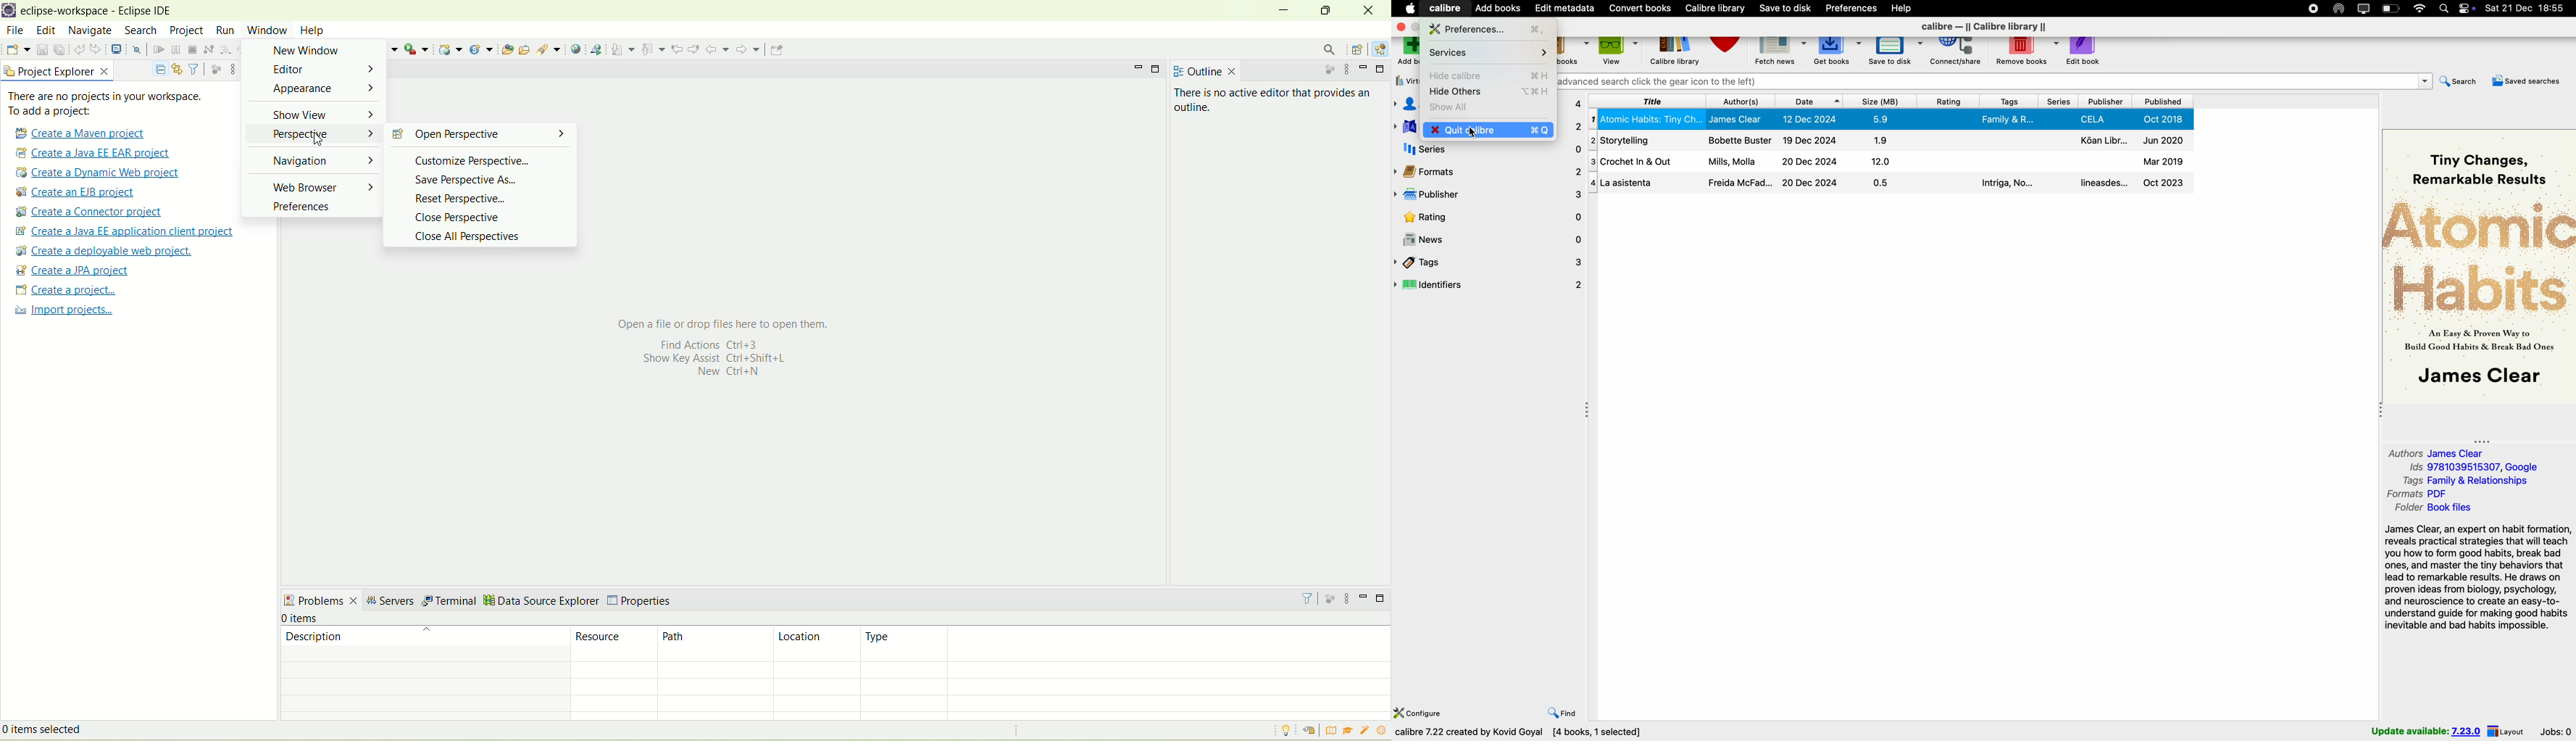  Describe the element at coordinates (2506, 731) in the screenshot. I see `layout` at that location.